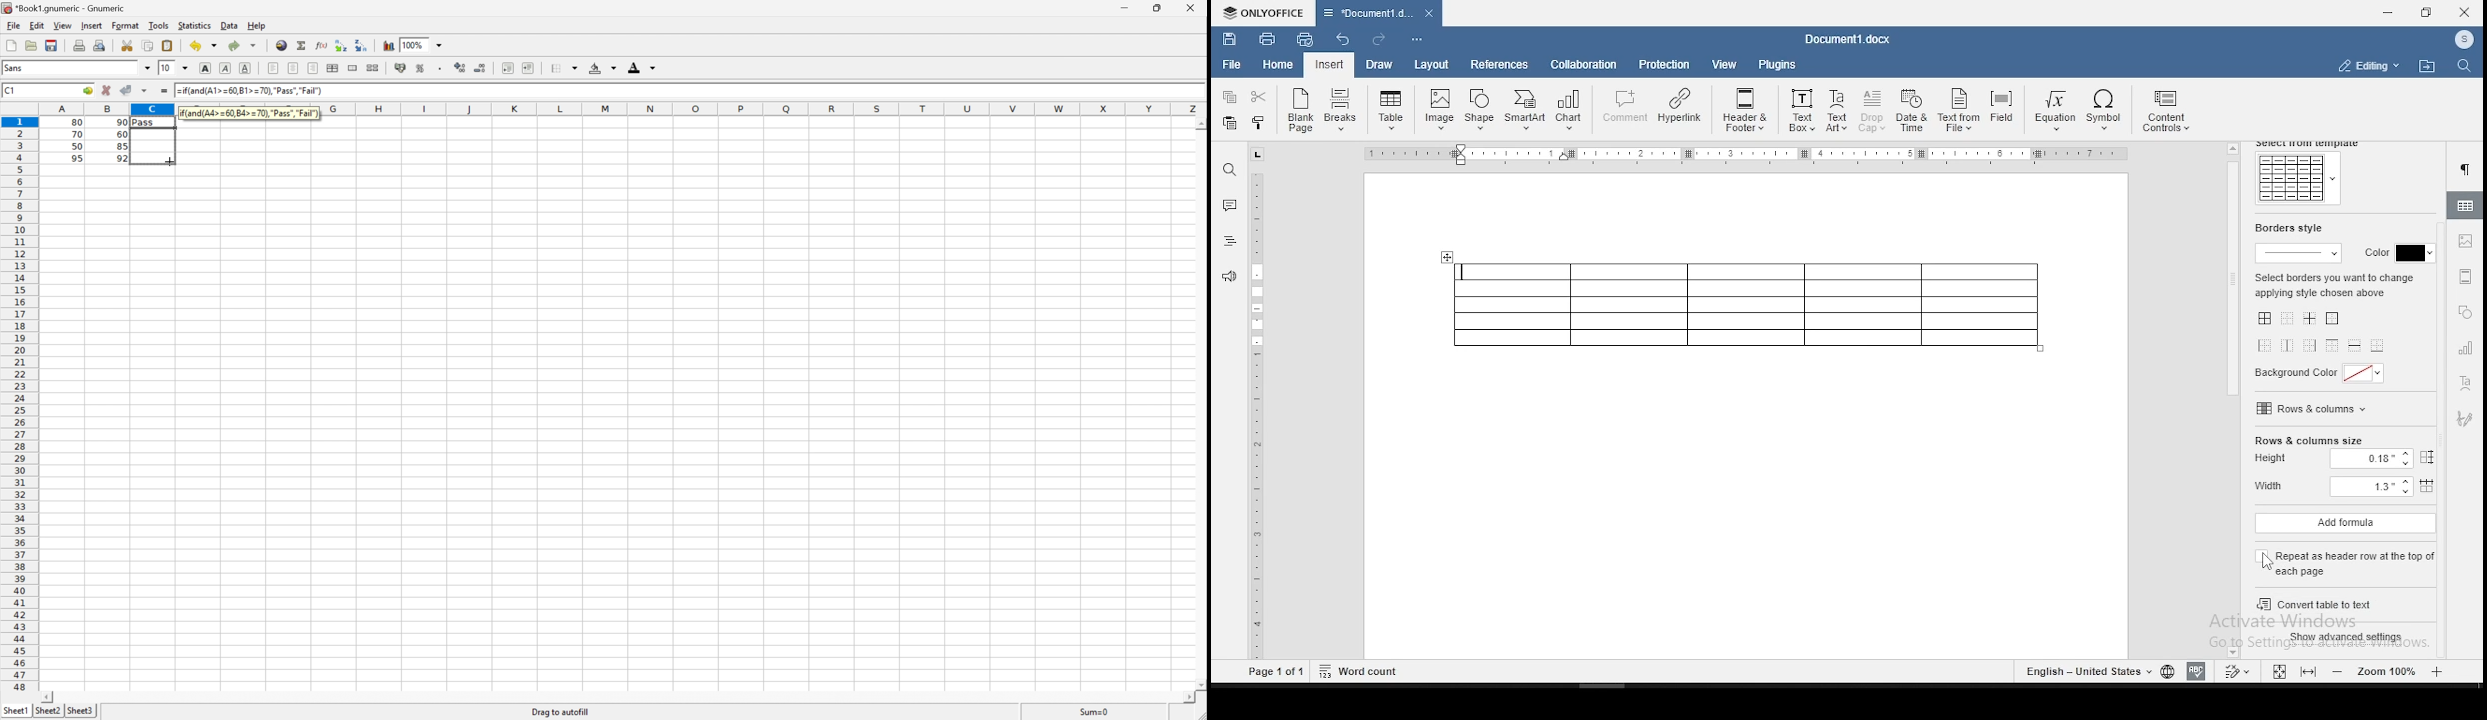 Image resolution: width=2492 pixels, height=728 pixels. I want to click on Tools, so click(158, 25).